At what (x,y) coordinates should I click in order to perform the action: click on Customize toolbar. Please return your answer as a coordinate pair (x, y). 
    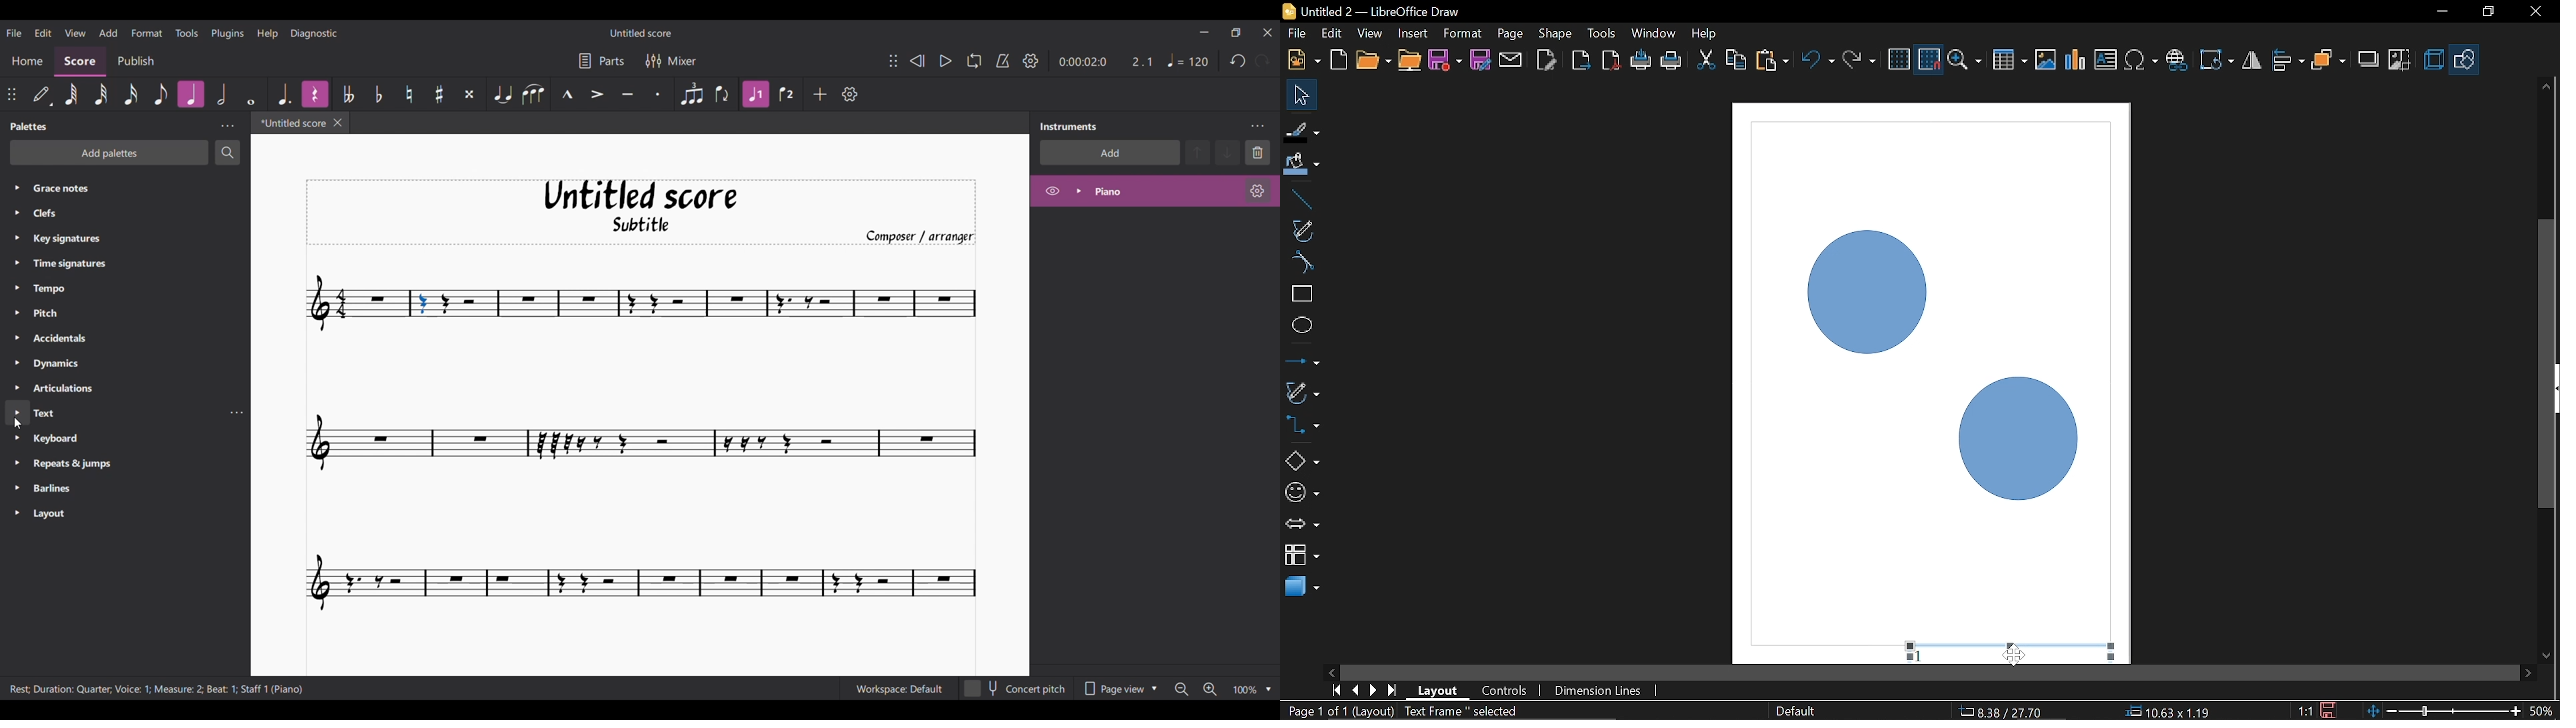
    Looking at the image, I should click on (849, 94).